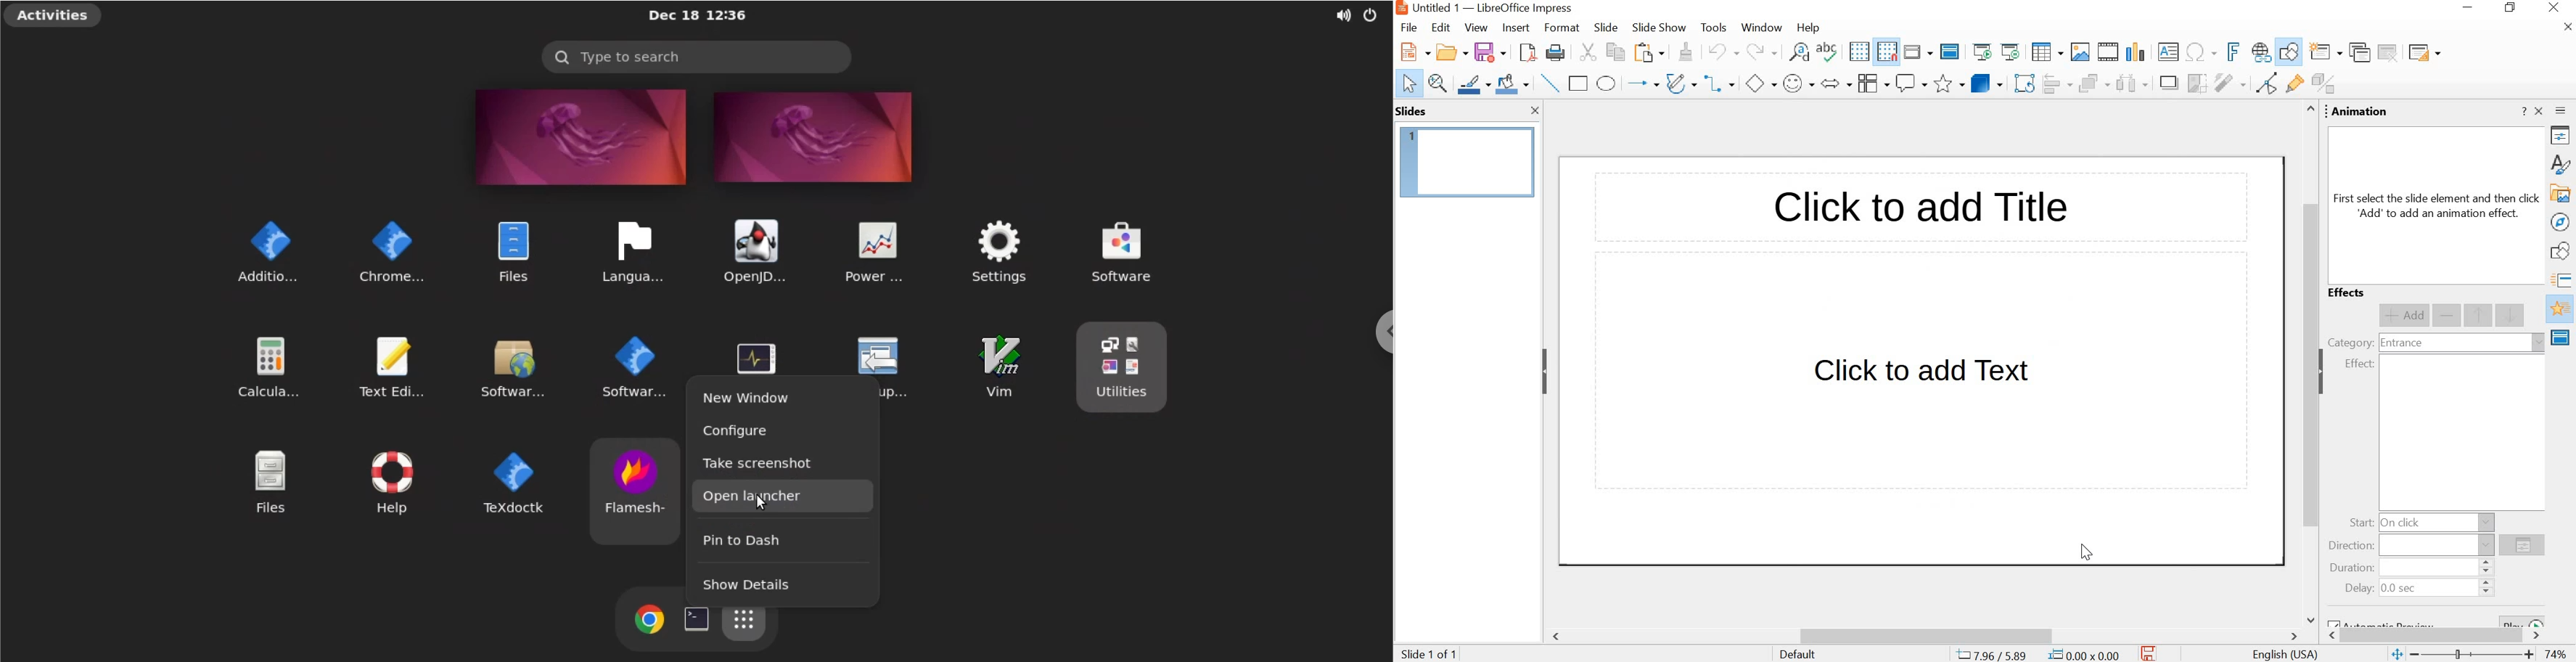 The image size is (2576, 672). Describe the element at coordinates (2540, 111) in the screenshot. I see `close sidebar deck` at that location.